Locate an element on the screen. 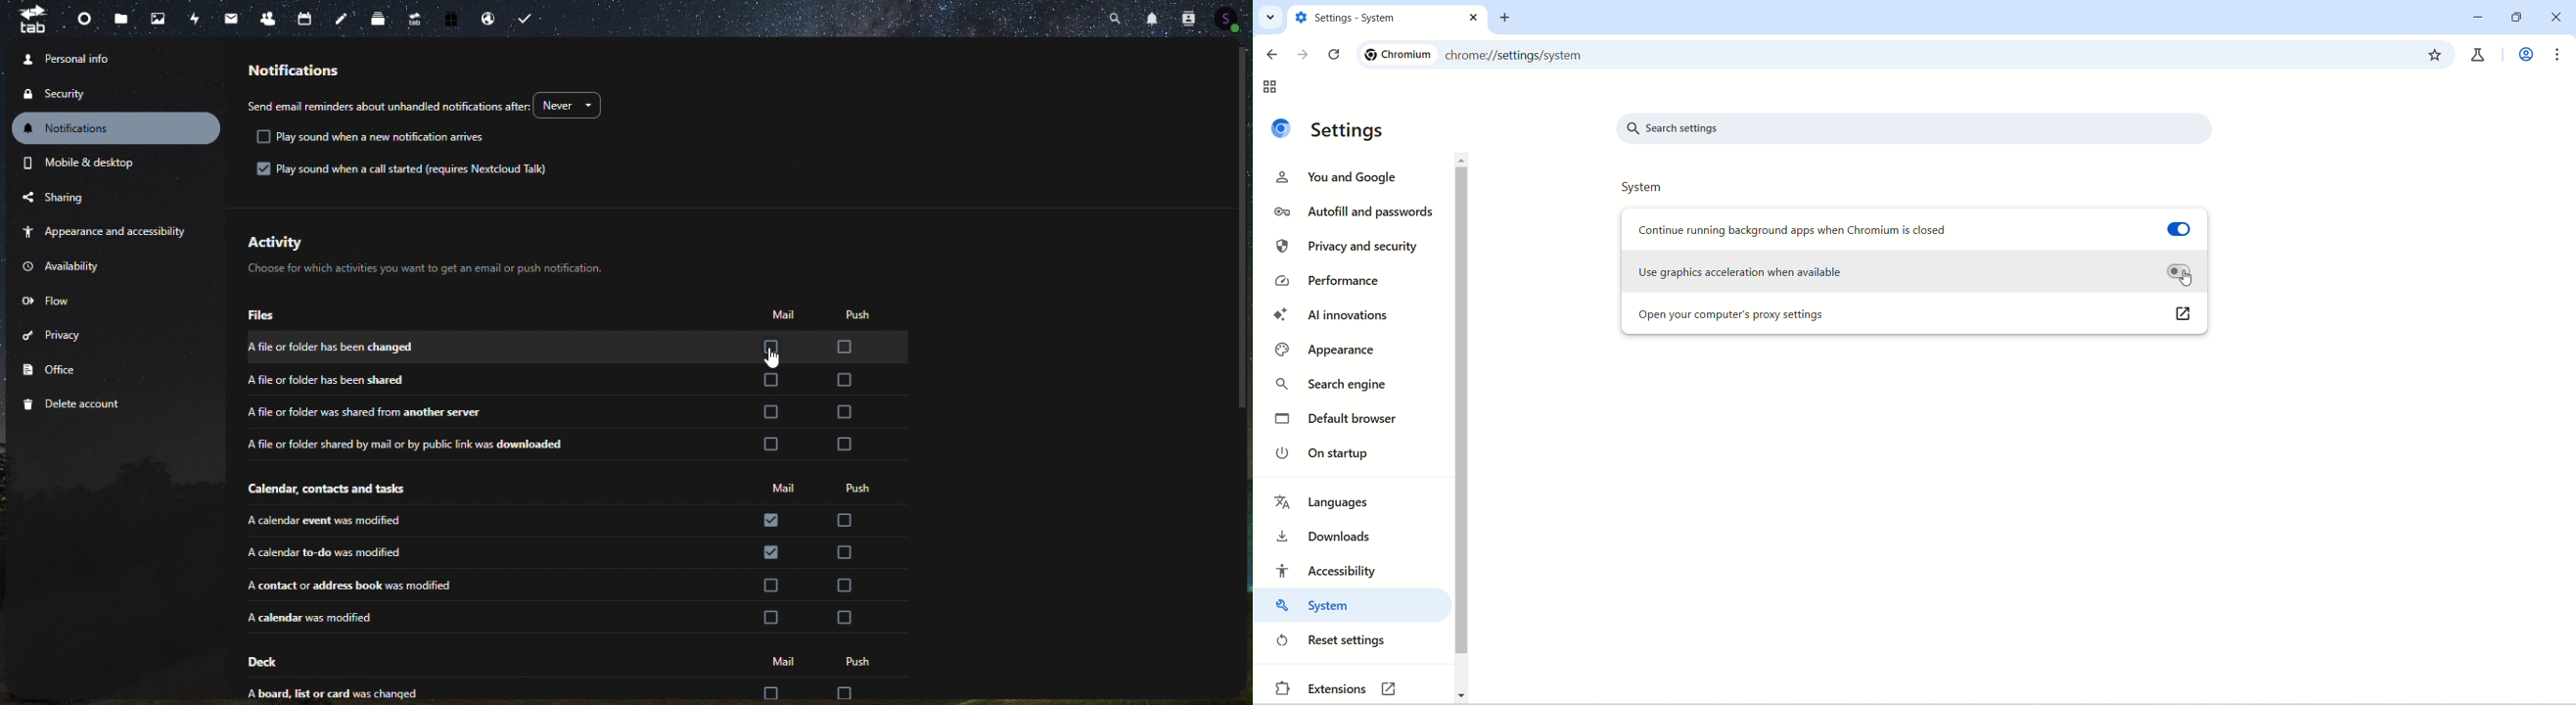 The height and width of the screenshot is (728, 2576). a file or folder has been changed is located at coordinates (343, 348).